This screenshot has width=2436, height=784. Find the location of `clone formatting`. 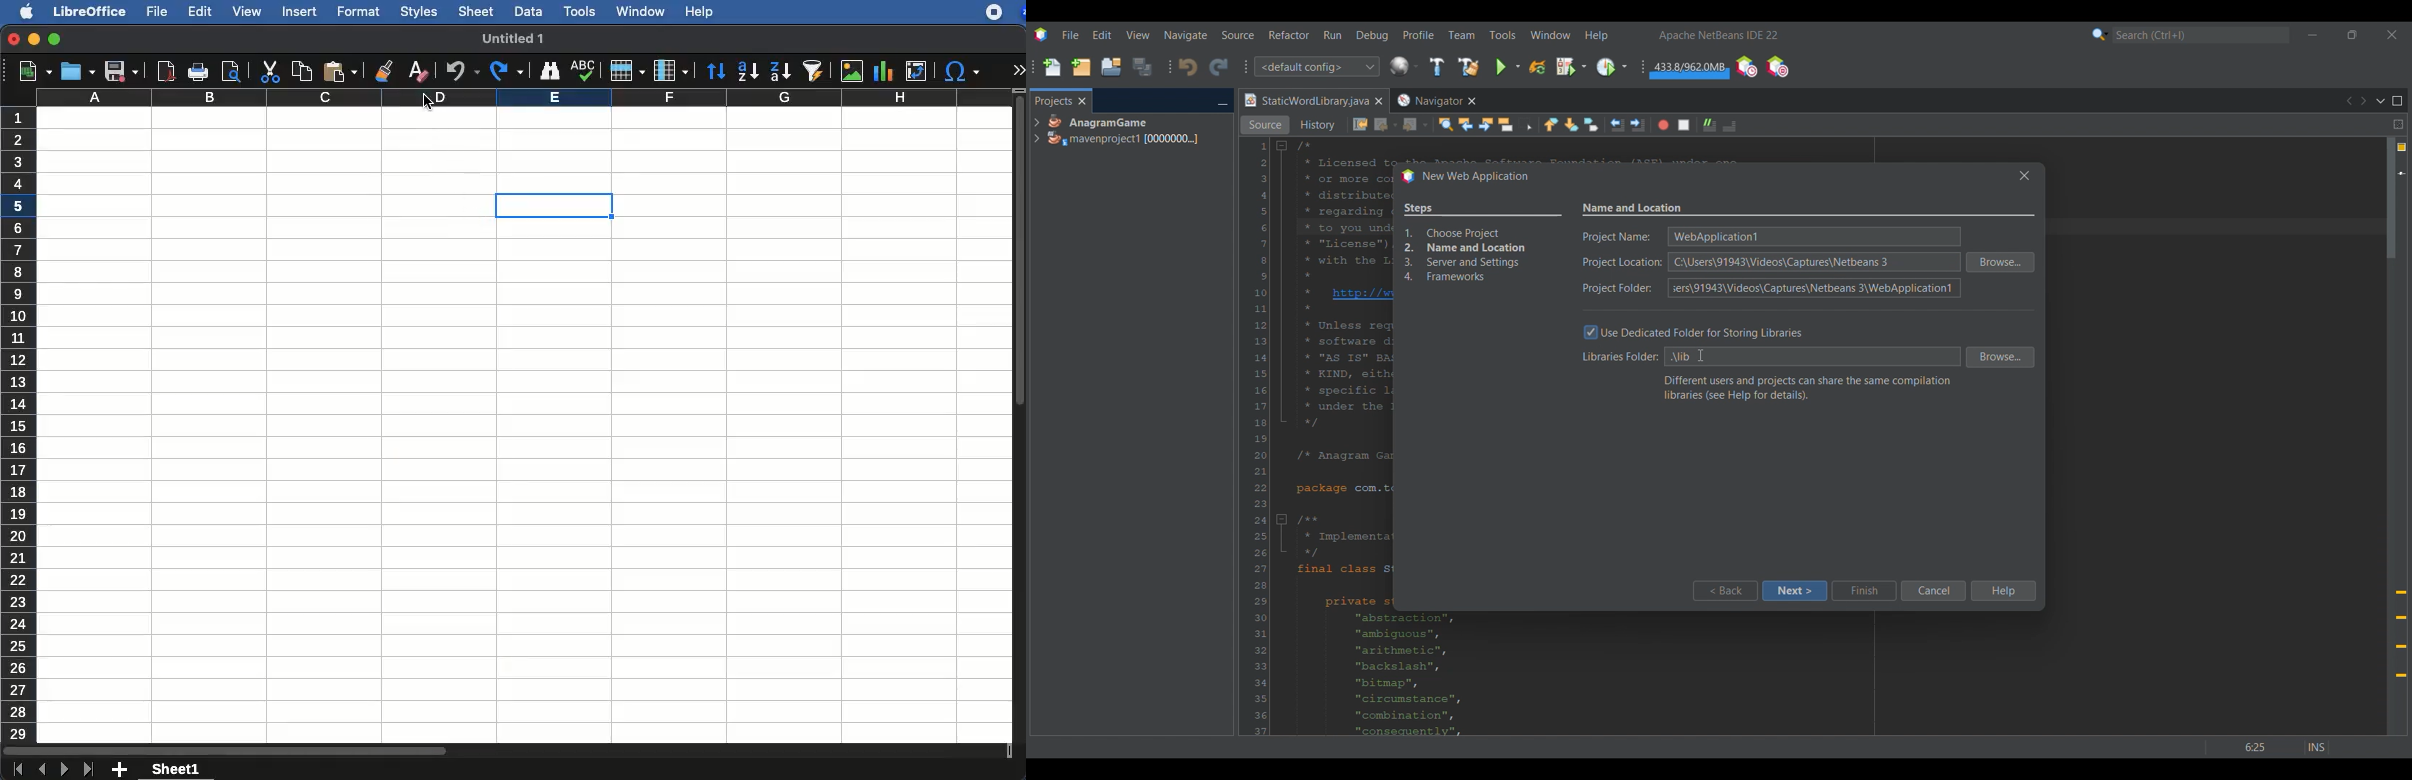

clone formatting is located at coordinates (383, 70).